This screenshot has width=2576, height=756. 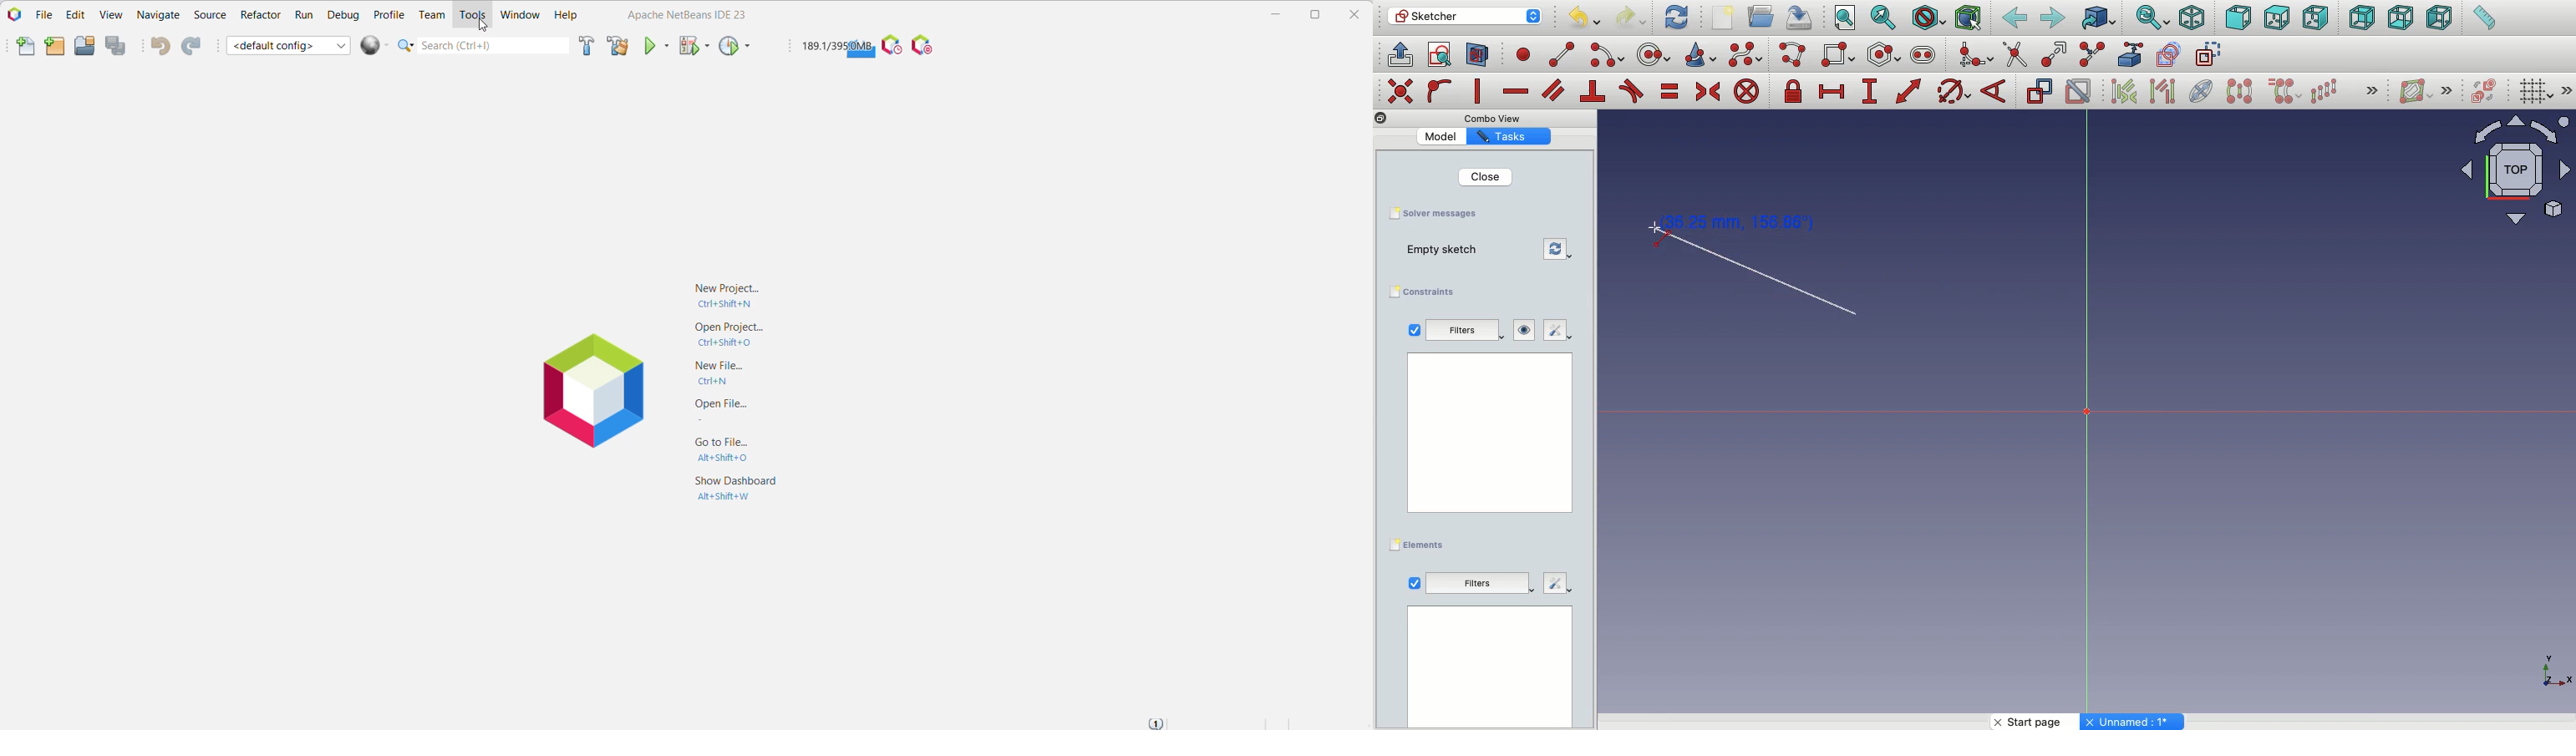 What do you see at coordinates (1399, 89) in the screenshot?
I see `` at bounding box center [1399, 89].